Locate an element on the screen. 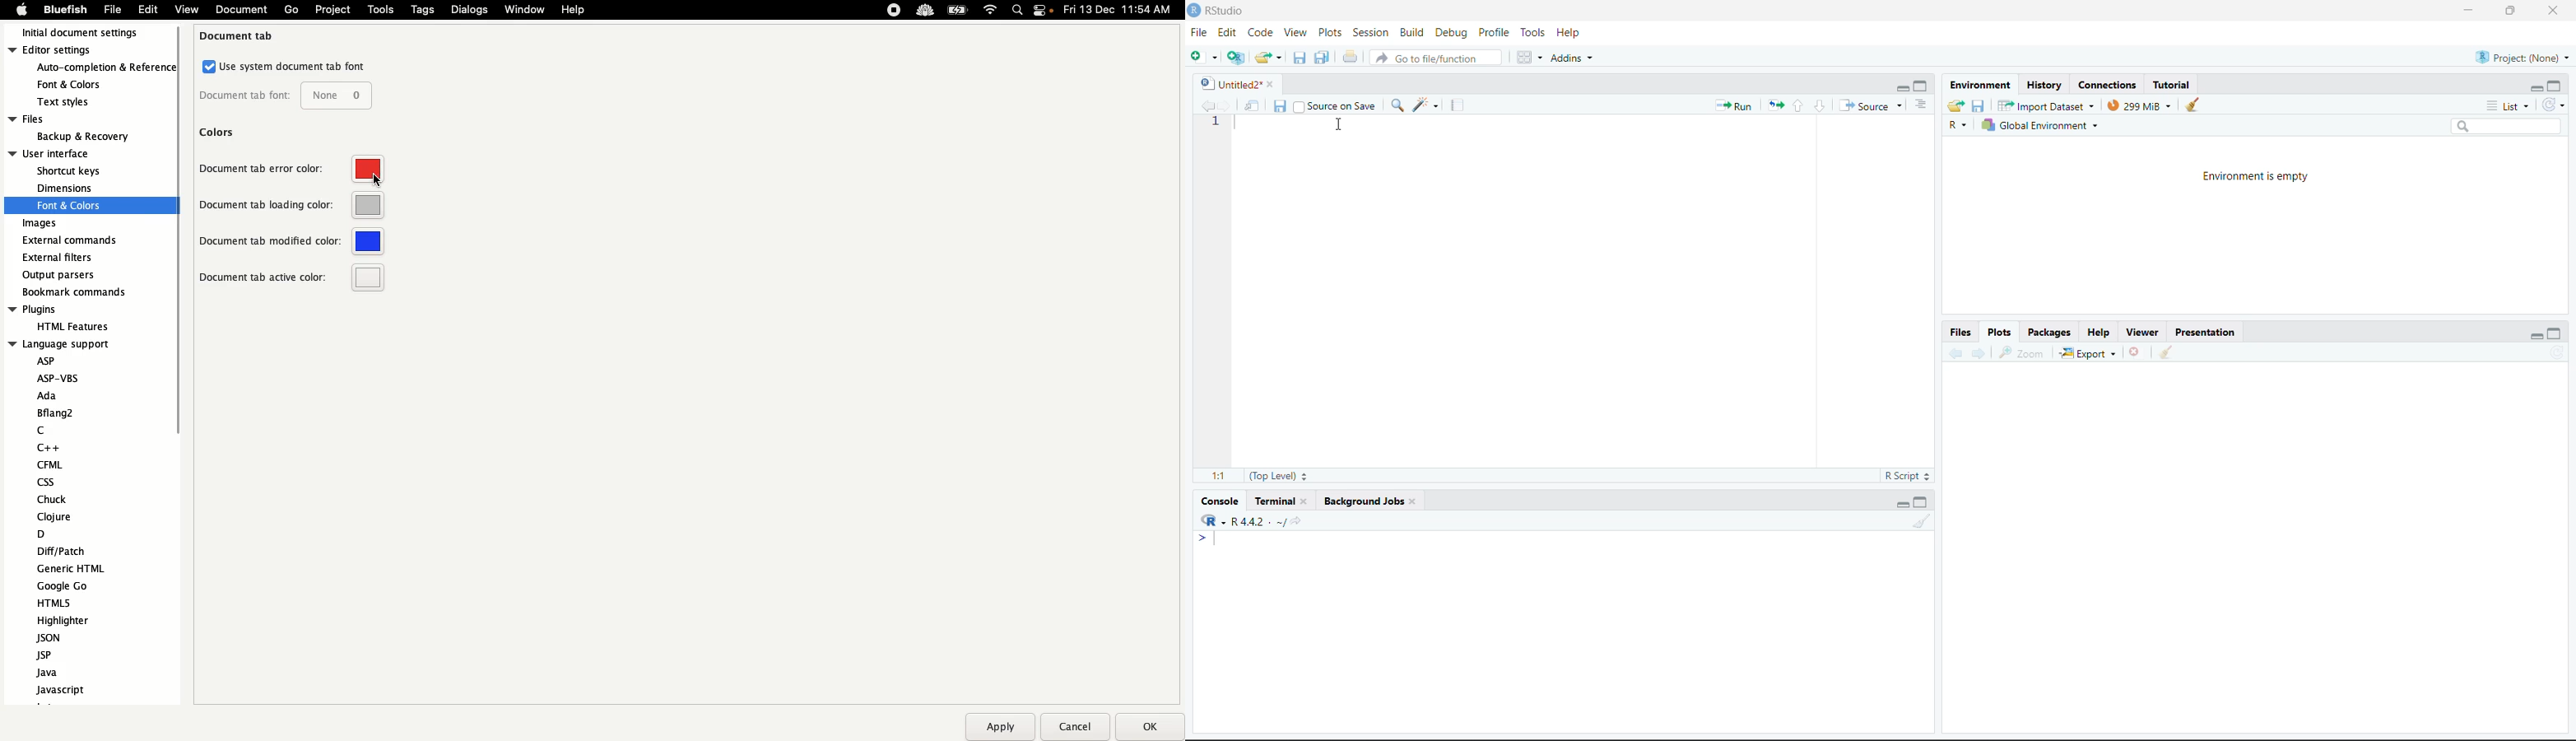  create a project is located at coordinates (1237, 58).